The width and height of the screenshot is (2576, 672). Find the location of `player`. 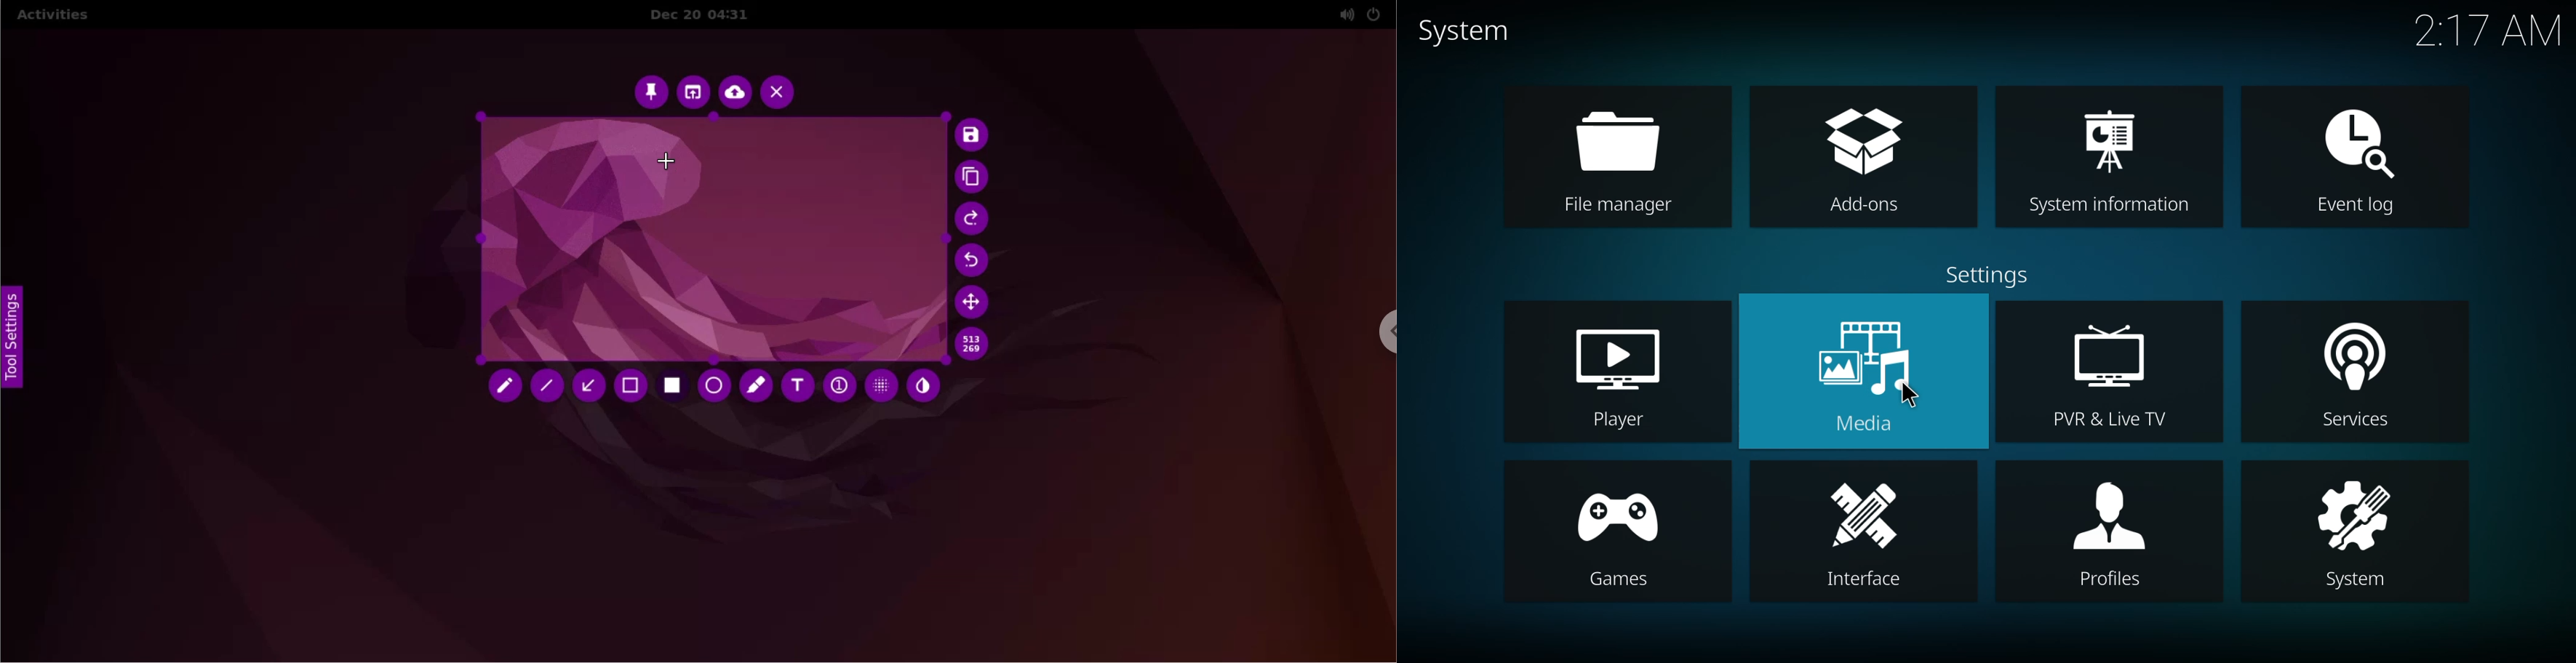

player is located at coordinates (1619, 375).